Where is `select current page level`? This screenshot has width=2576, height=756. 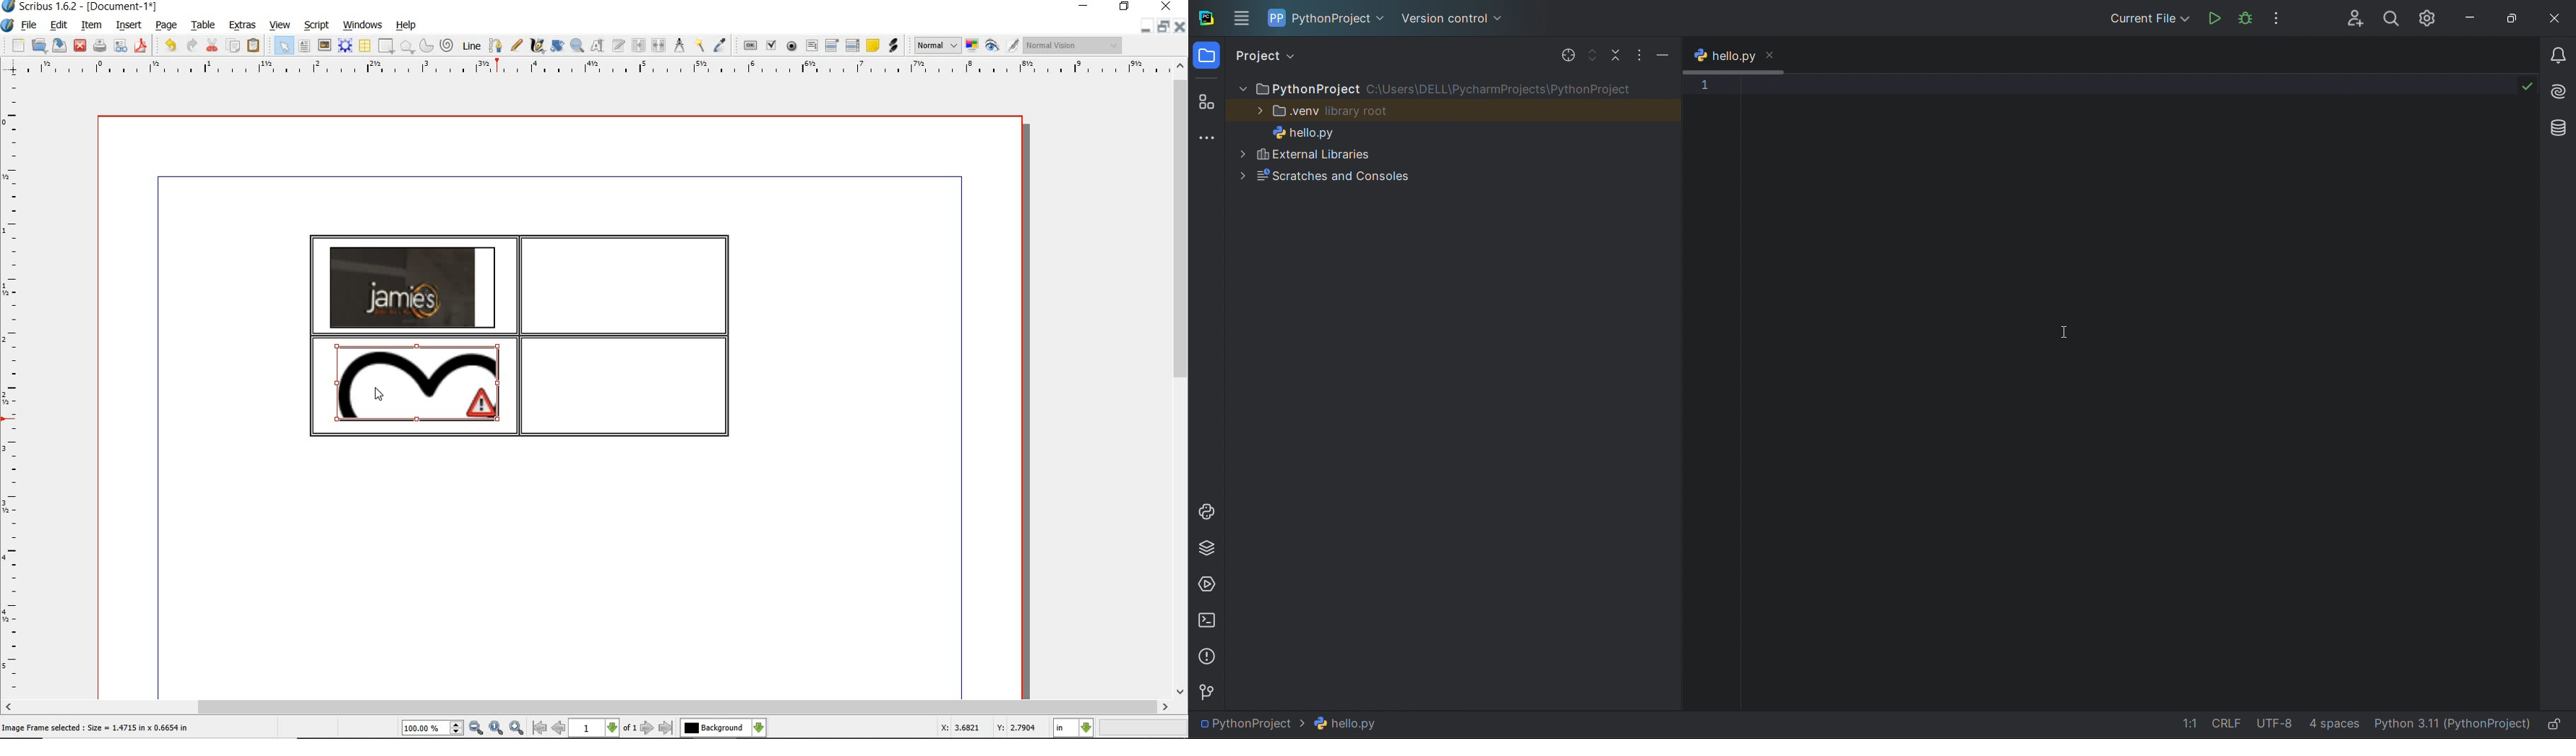 select current page level is located at coordinates (604, 728).